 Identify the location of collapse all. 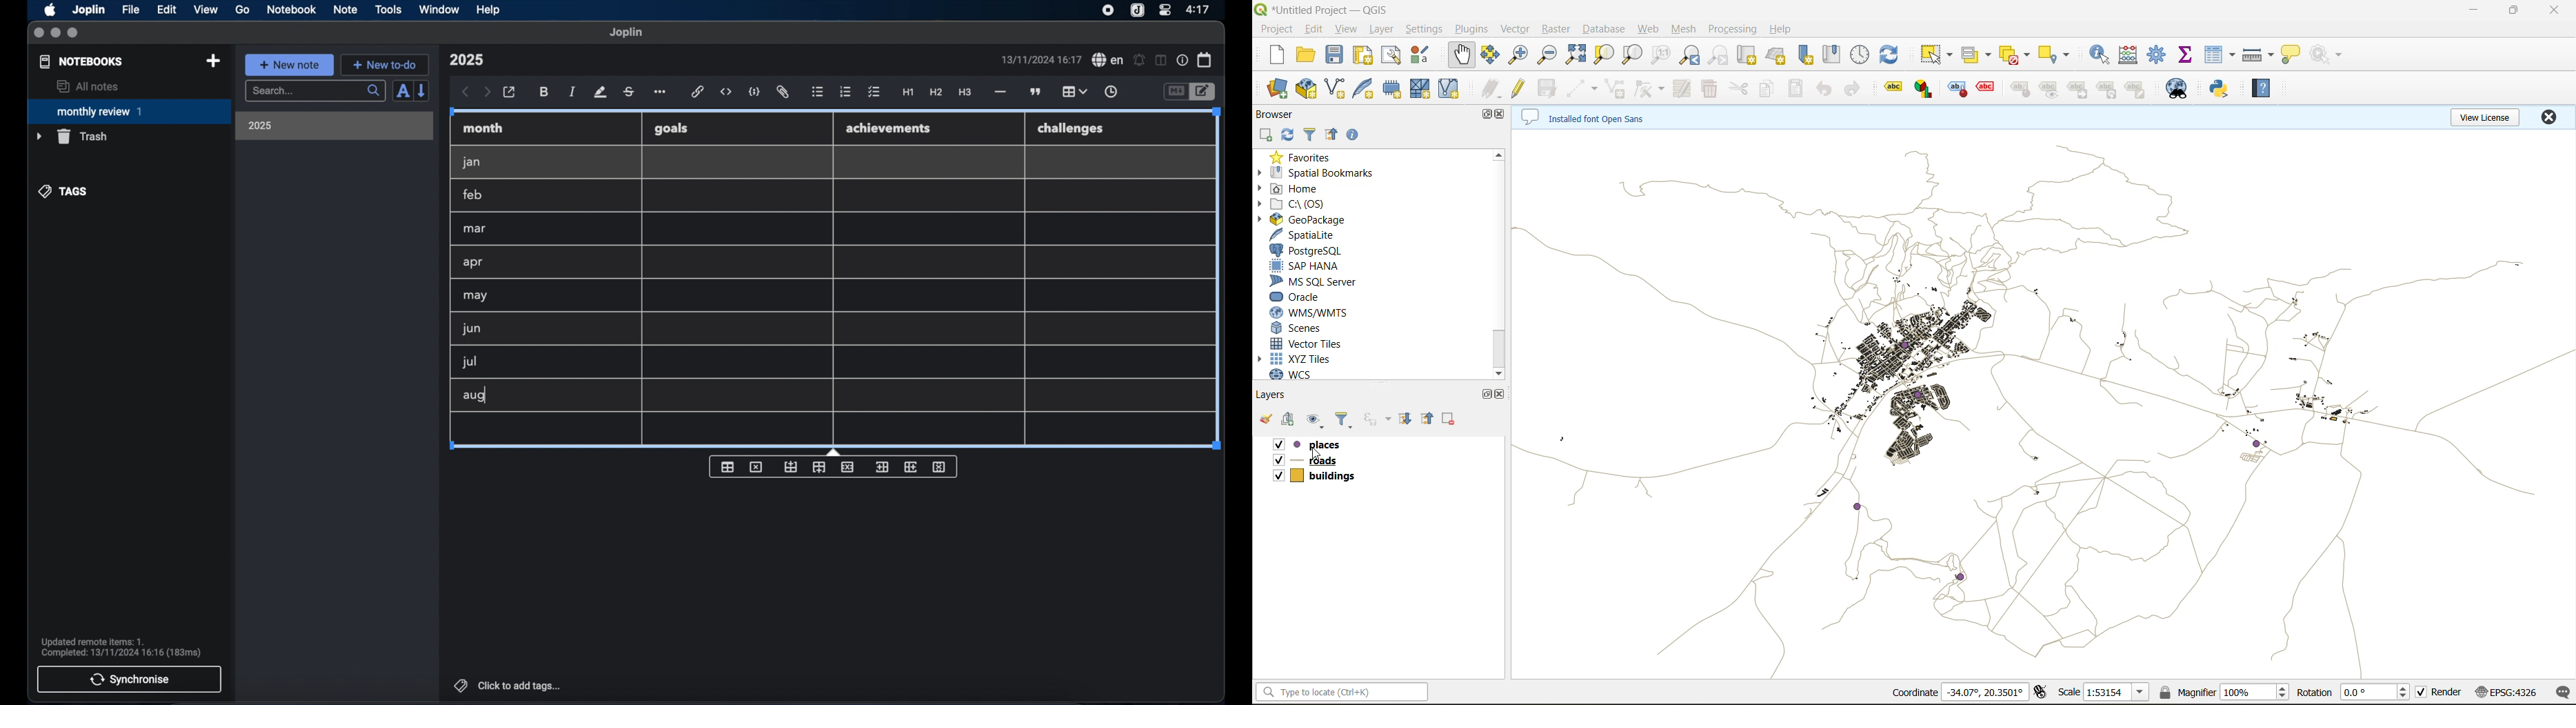
(1334, 136).